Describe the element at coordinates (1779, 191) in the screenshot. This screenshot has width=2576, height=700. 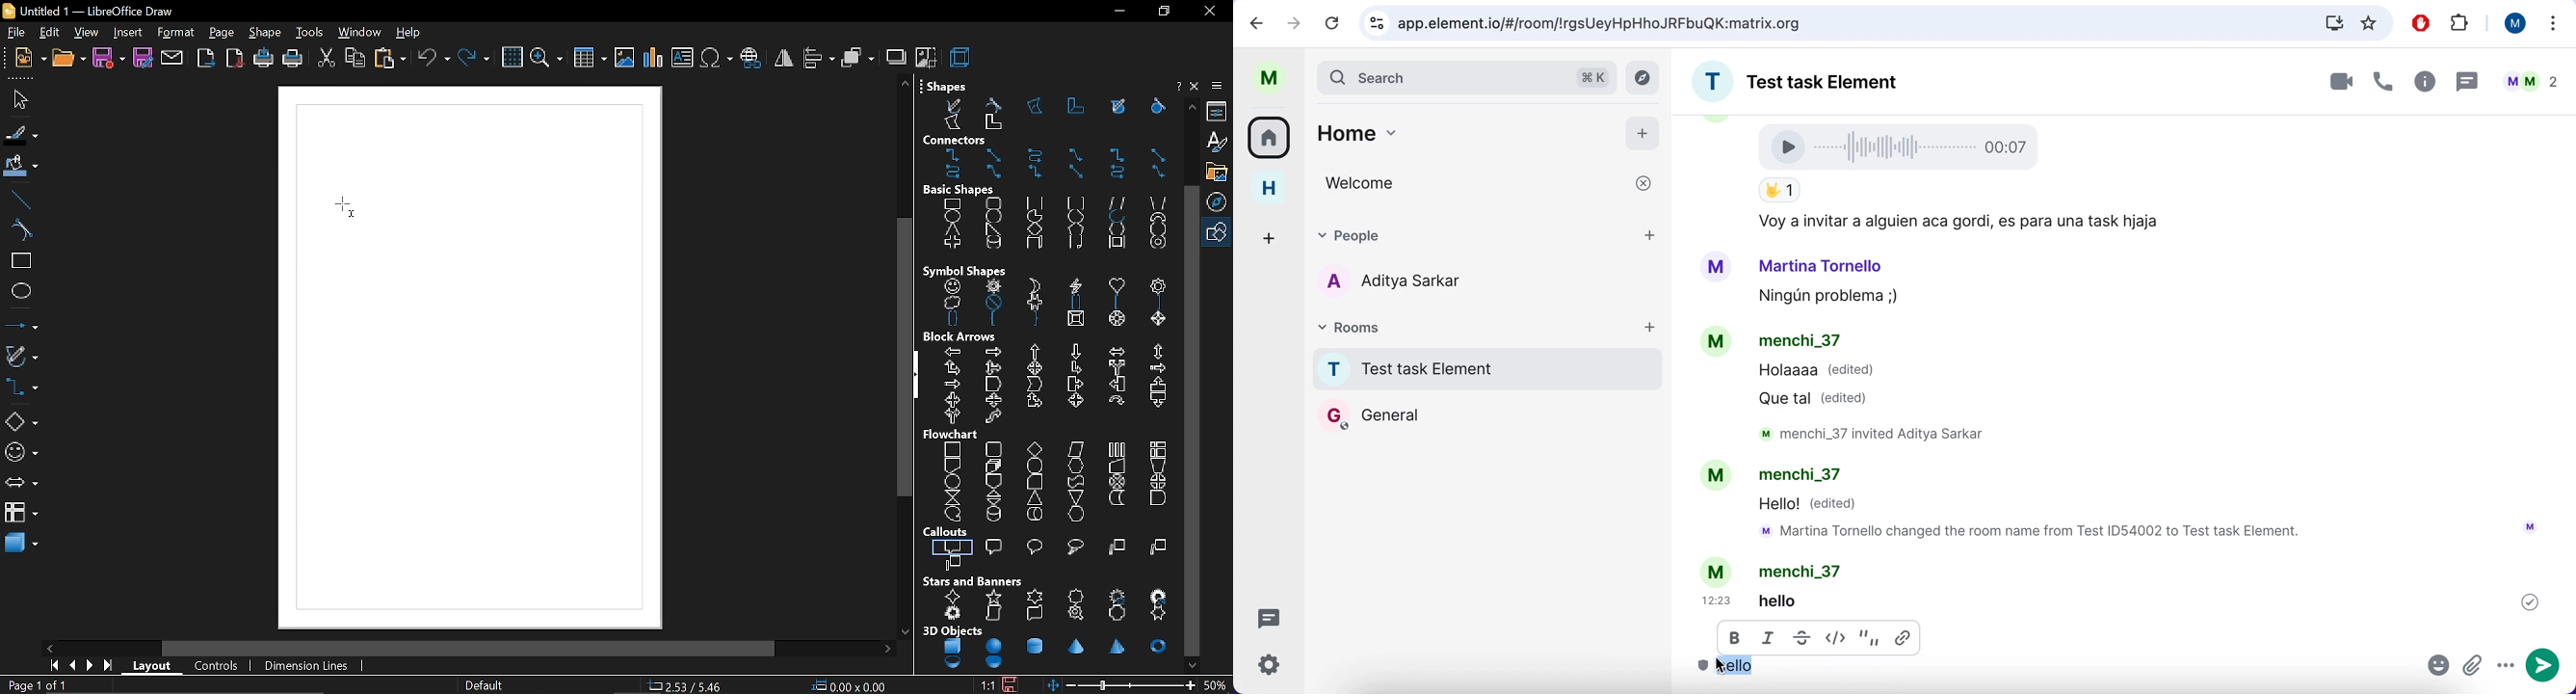
I see `Thumbs up Emoji` at that location.